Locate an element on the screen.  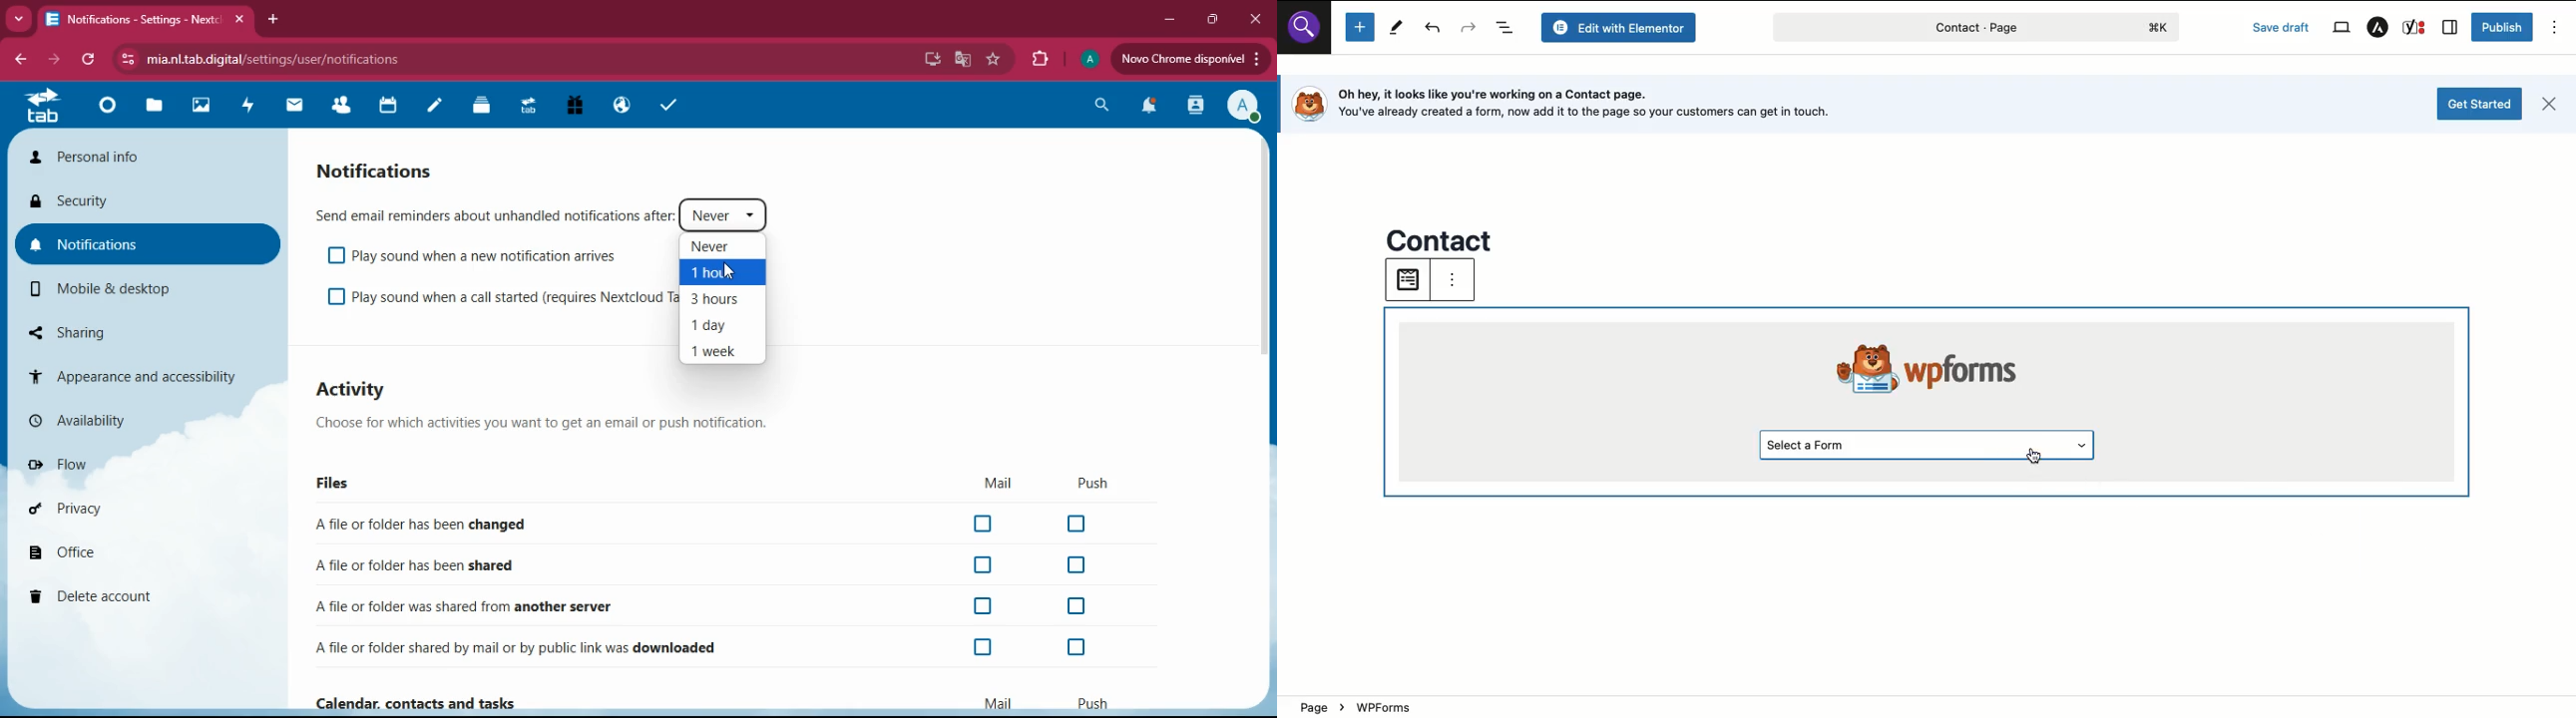
off is located at coordinates (982, 606).